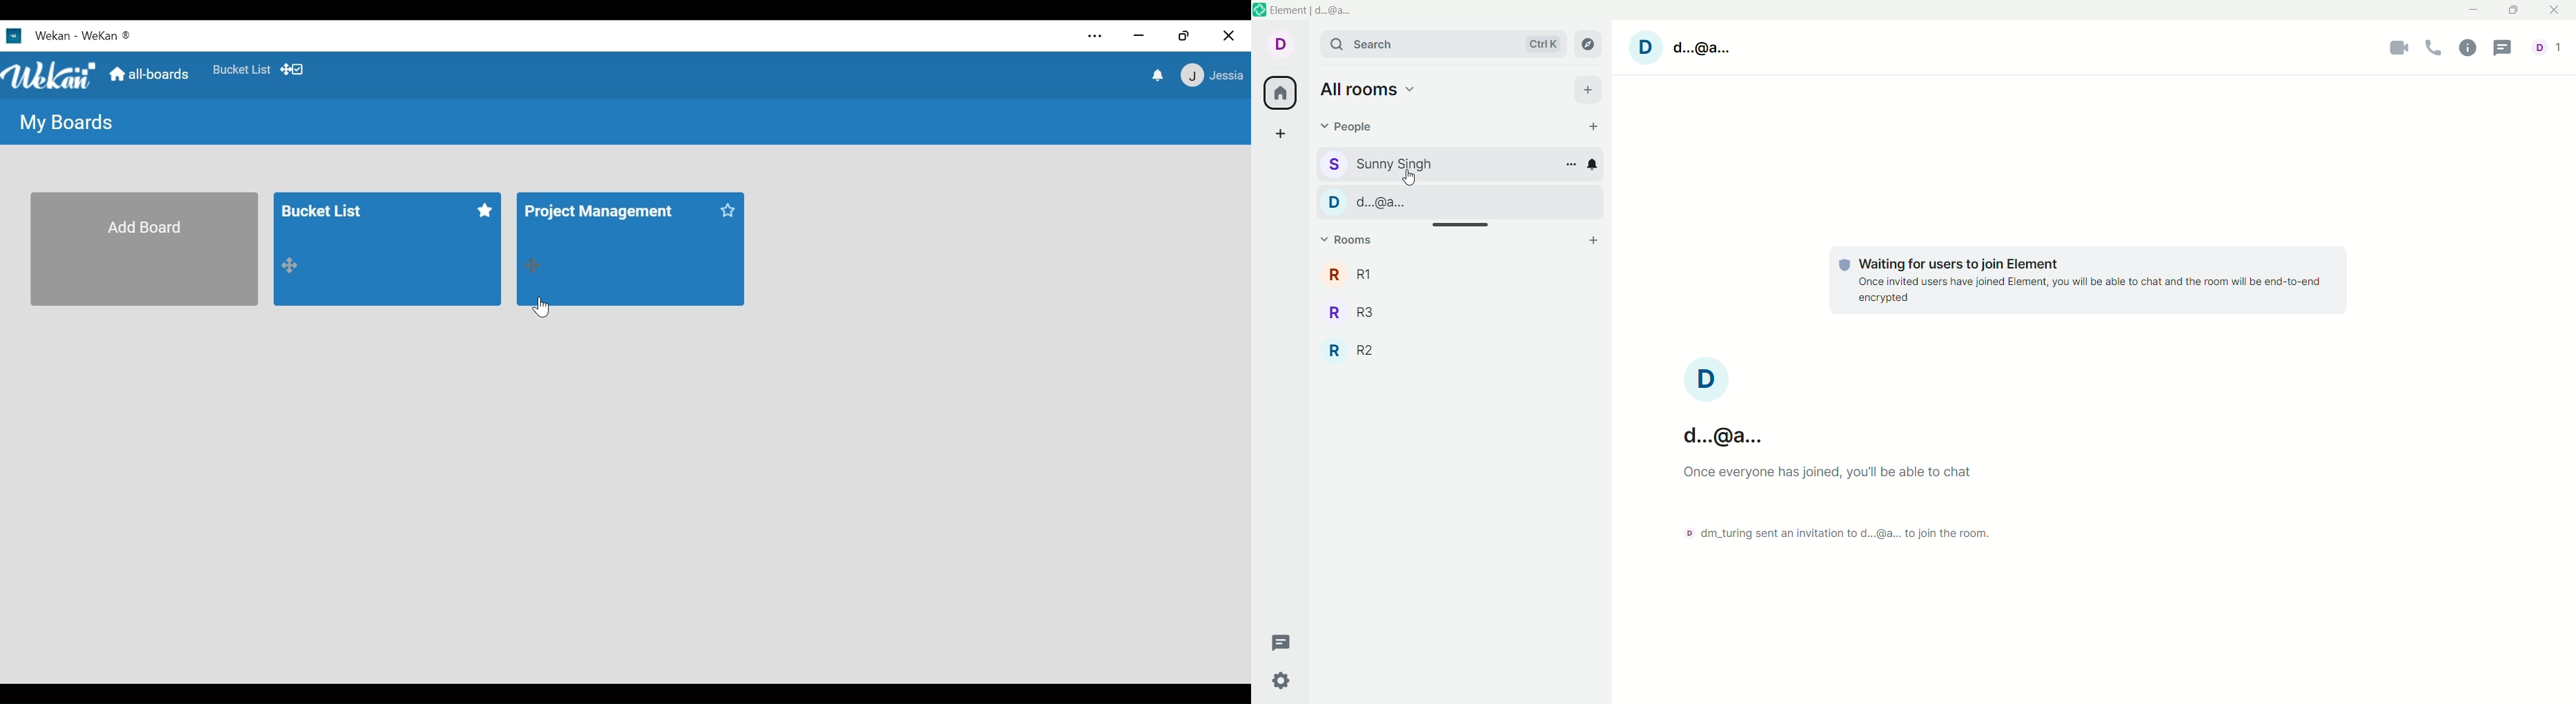 This screenshot has width=2576, height=728. What do you see at coordinates (68, 123) in the screenshot?
I see `My Boards` at bounding box center [68, 123].